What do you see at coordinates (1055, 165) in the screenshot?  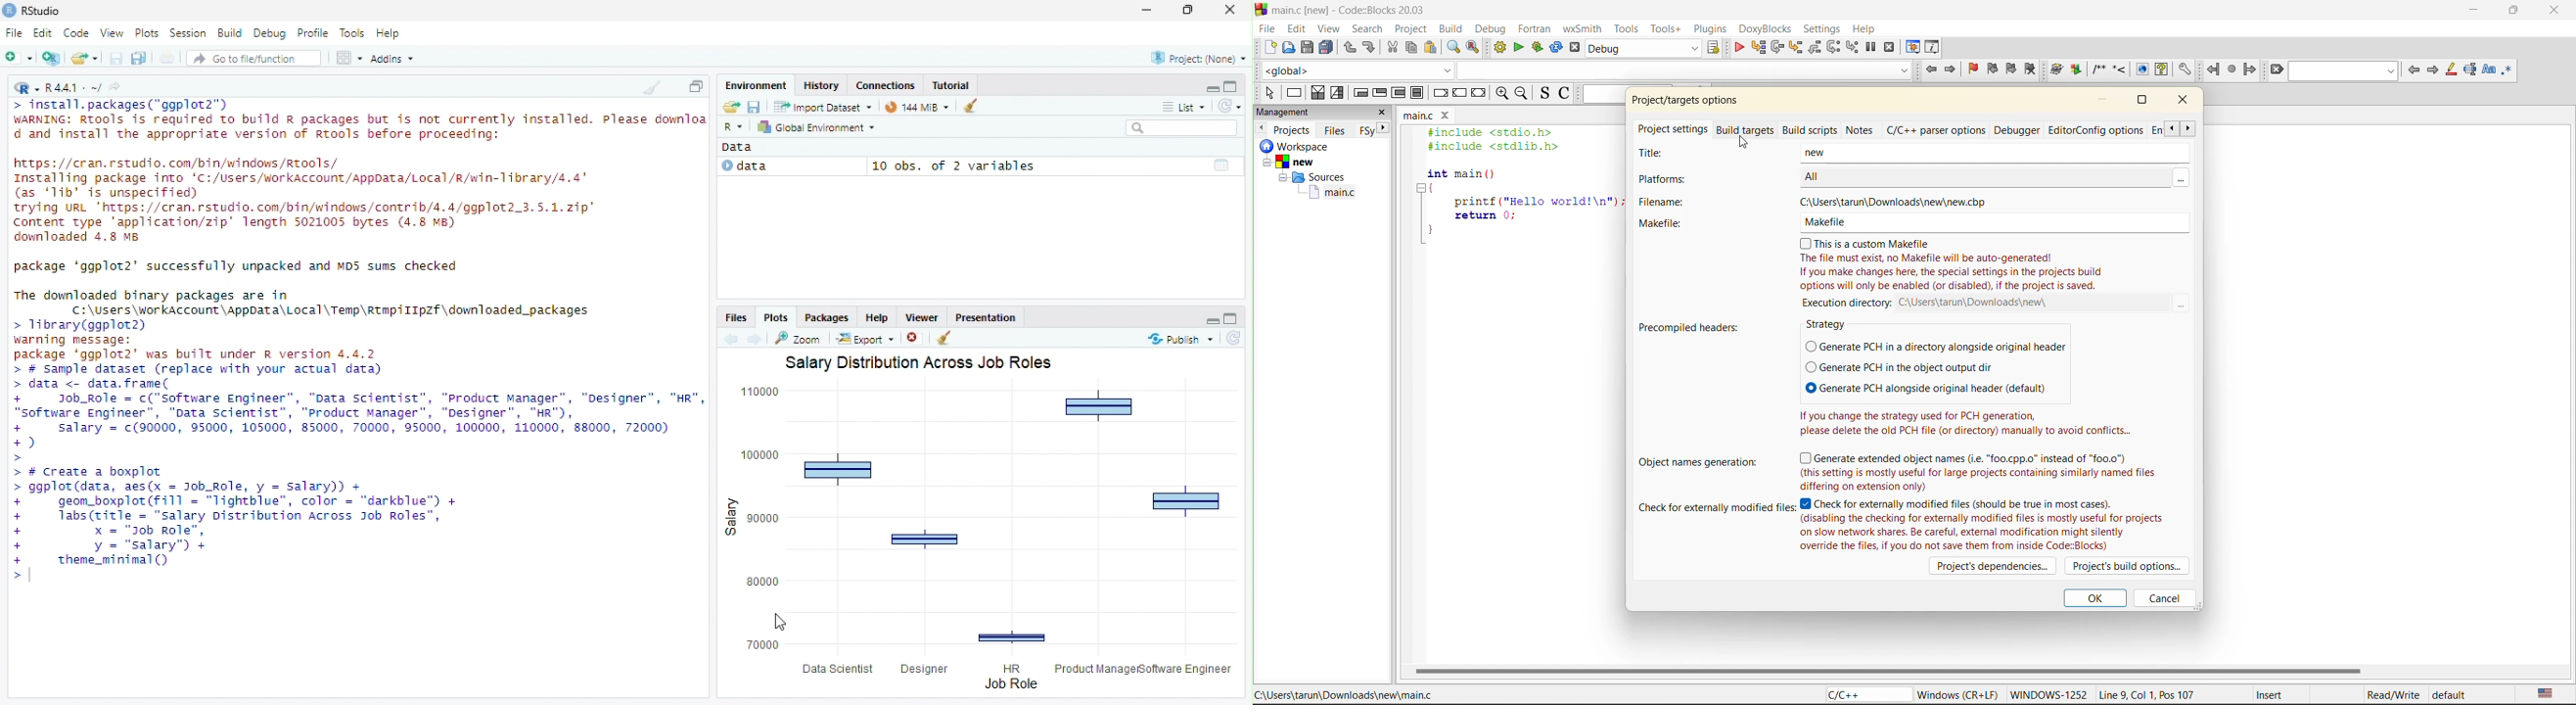 I see `10 obs, of 2 variables` at bounding box center [1055, 165].